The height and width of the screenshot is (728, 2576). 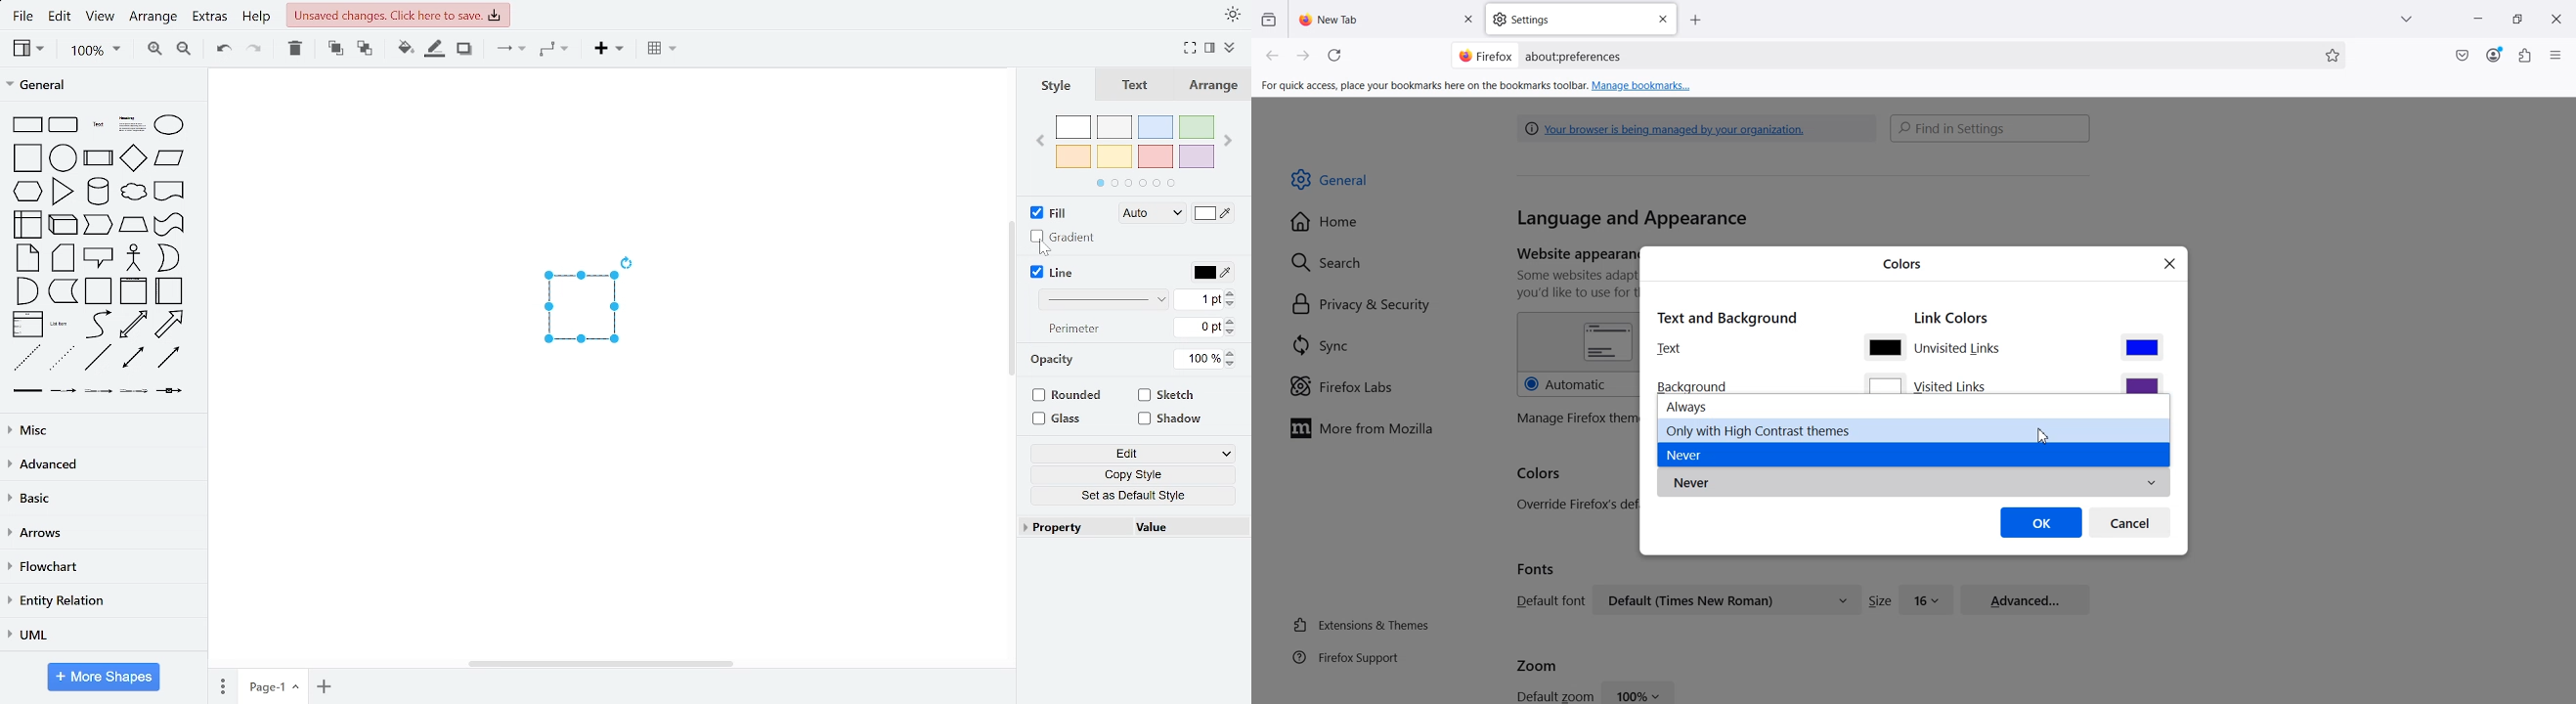 I want to click on UML, so click(x=101, y=632).